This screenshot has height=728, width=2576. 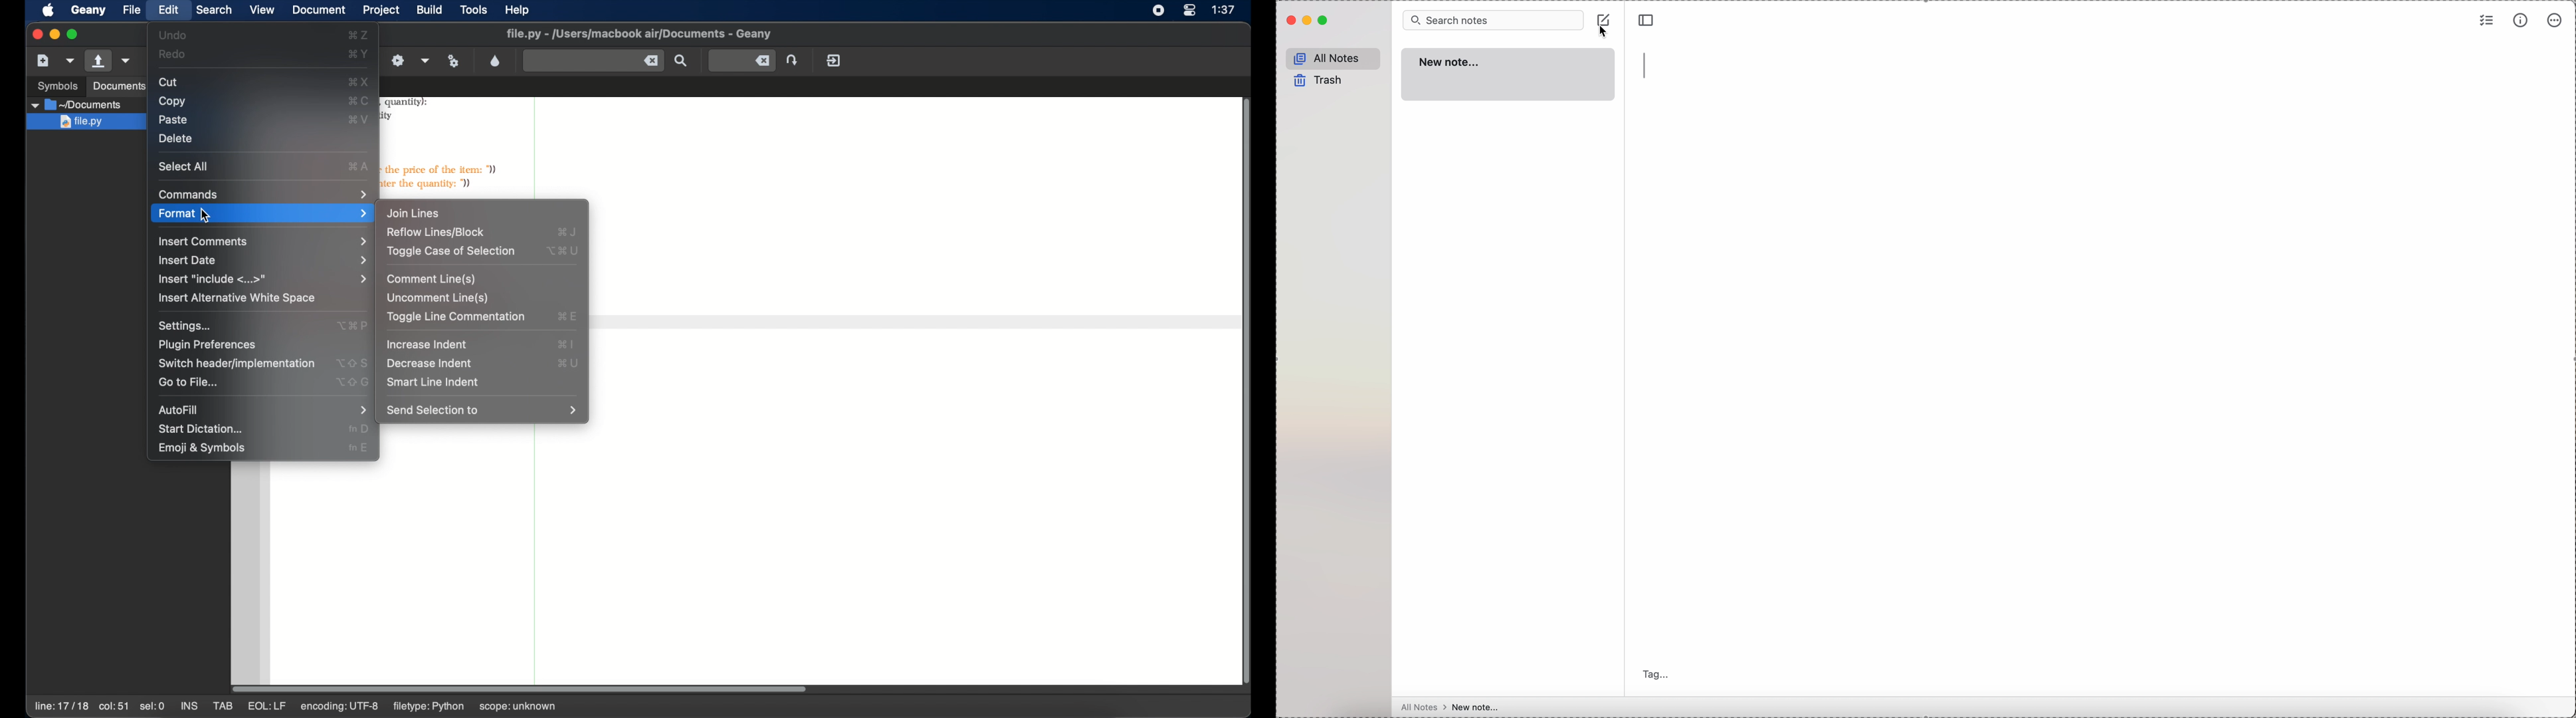 I want to click on minimize, so click(x=54, y=34).